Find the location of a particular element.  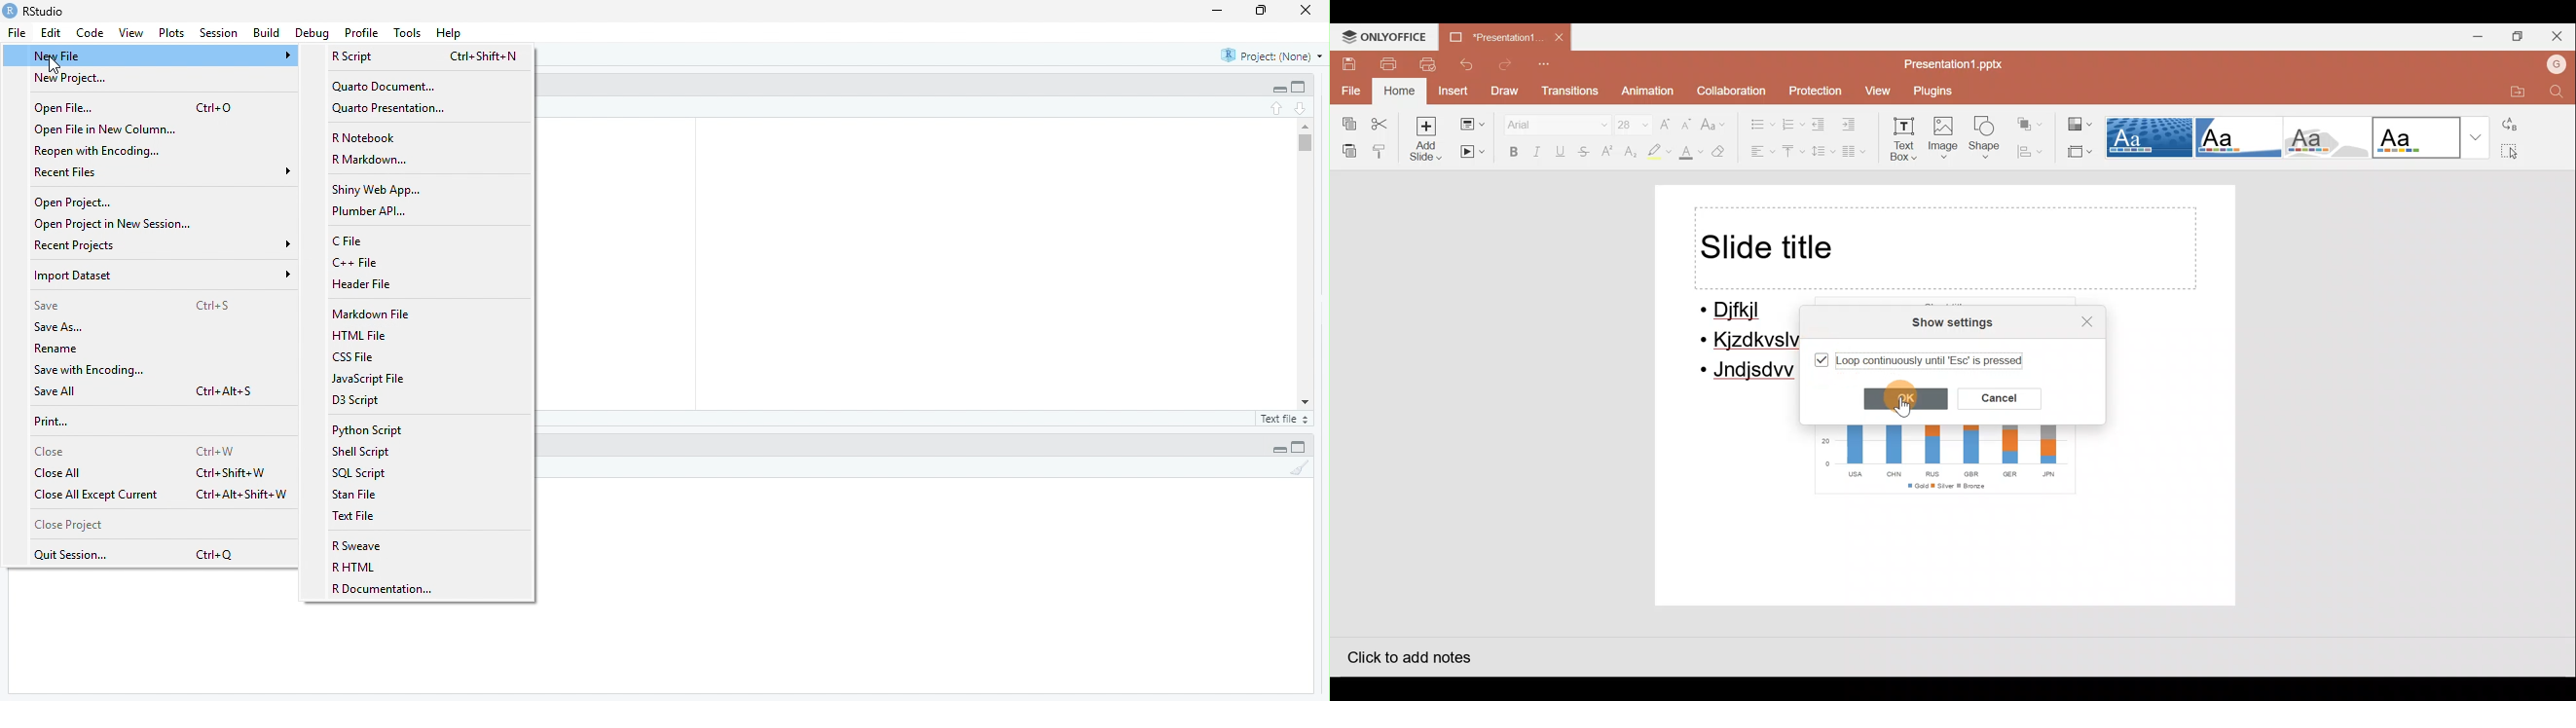

Animation is located at coordinates (1644, 91).